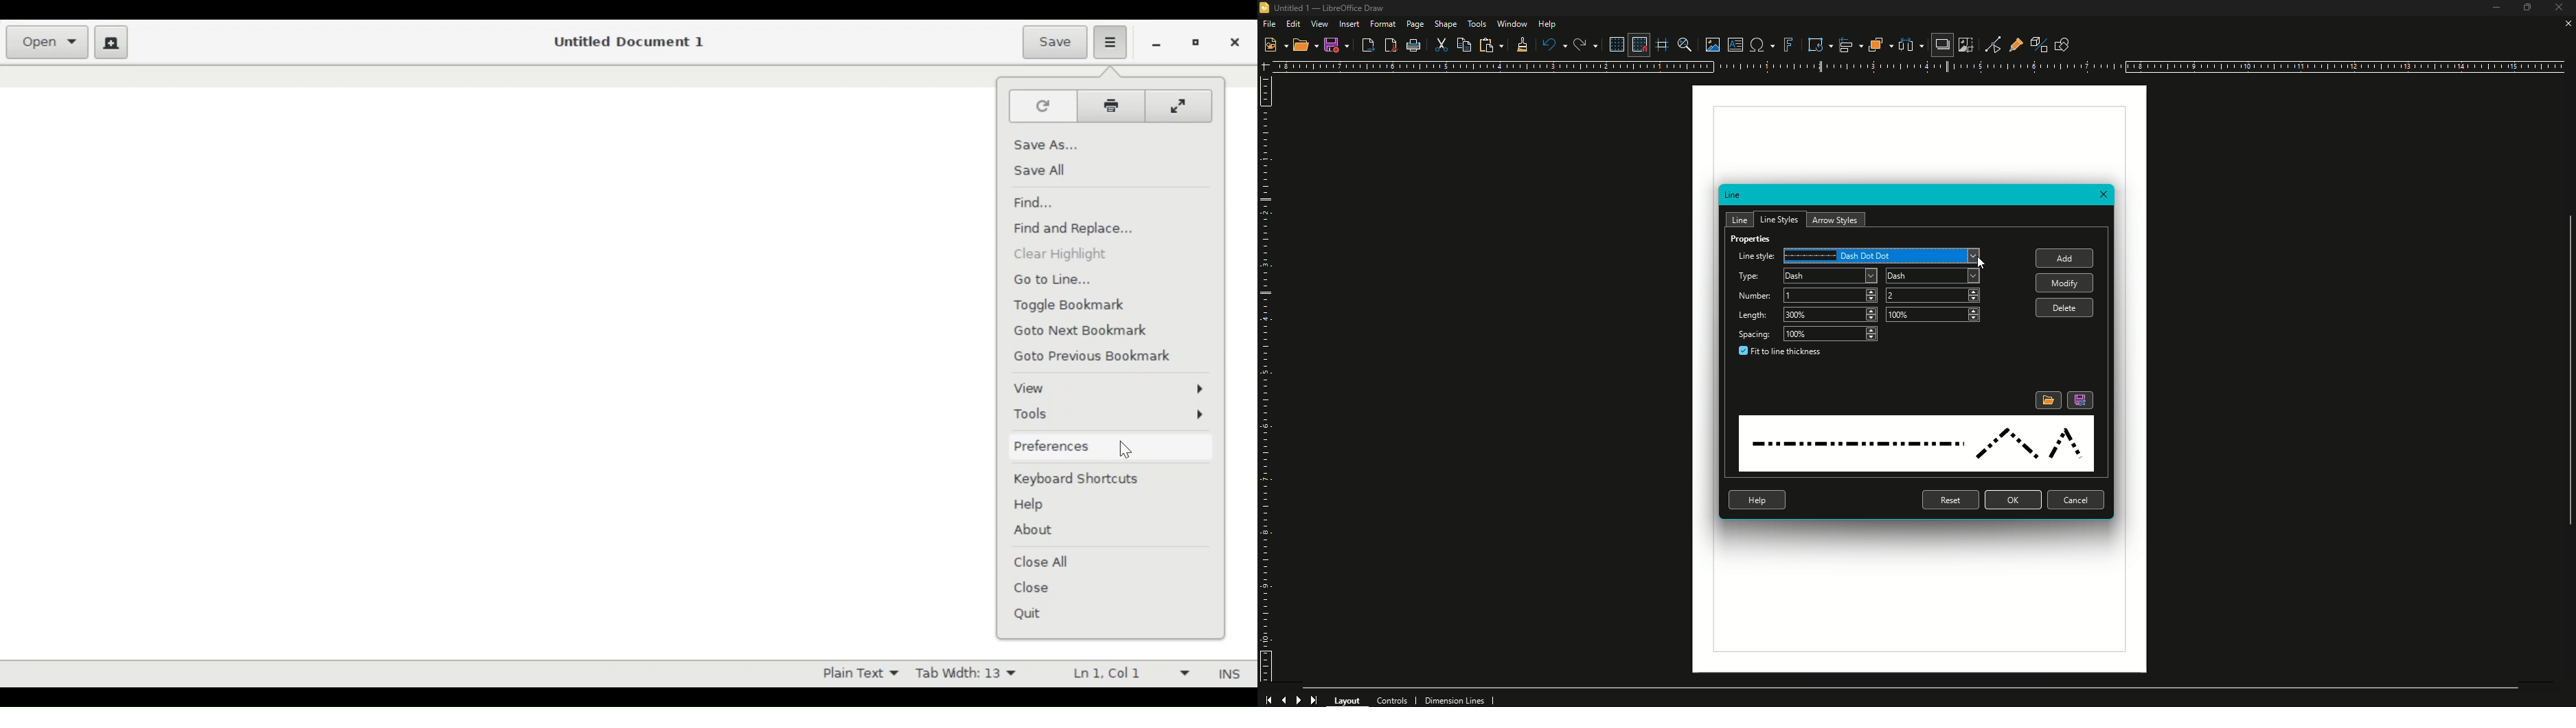 The image size is (2576, 728). What do you see at coordinates (2105, 196) in the screenshot?
I see `Close` at bounding box center [2105, 196].